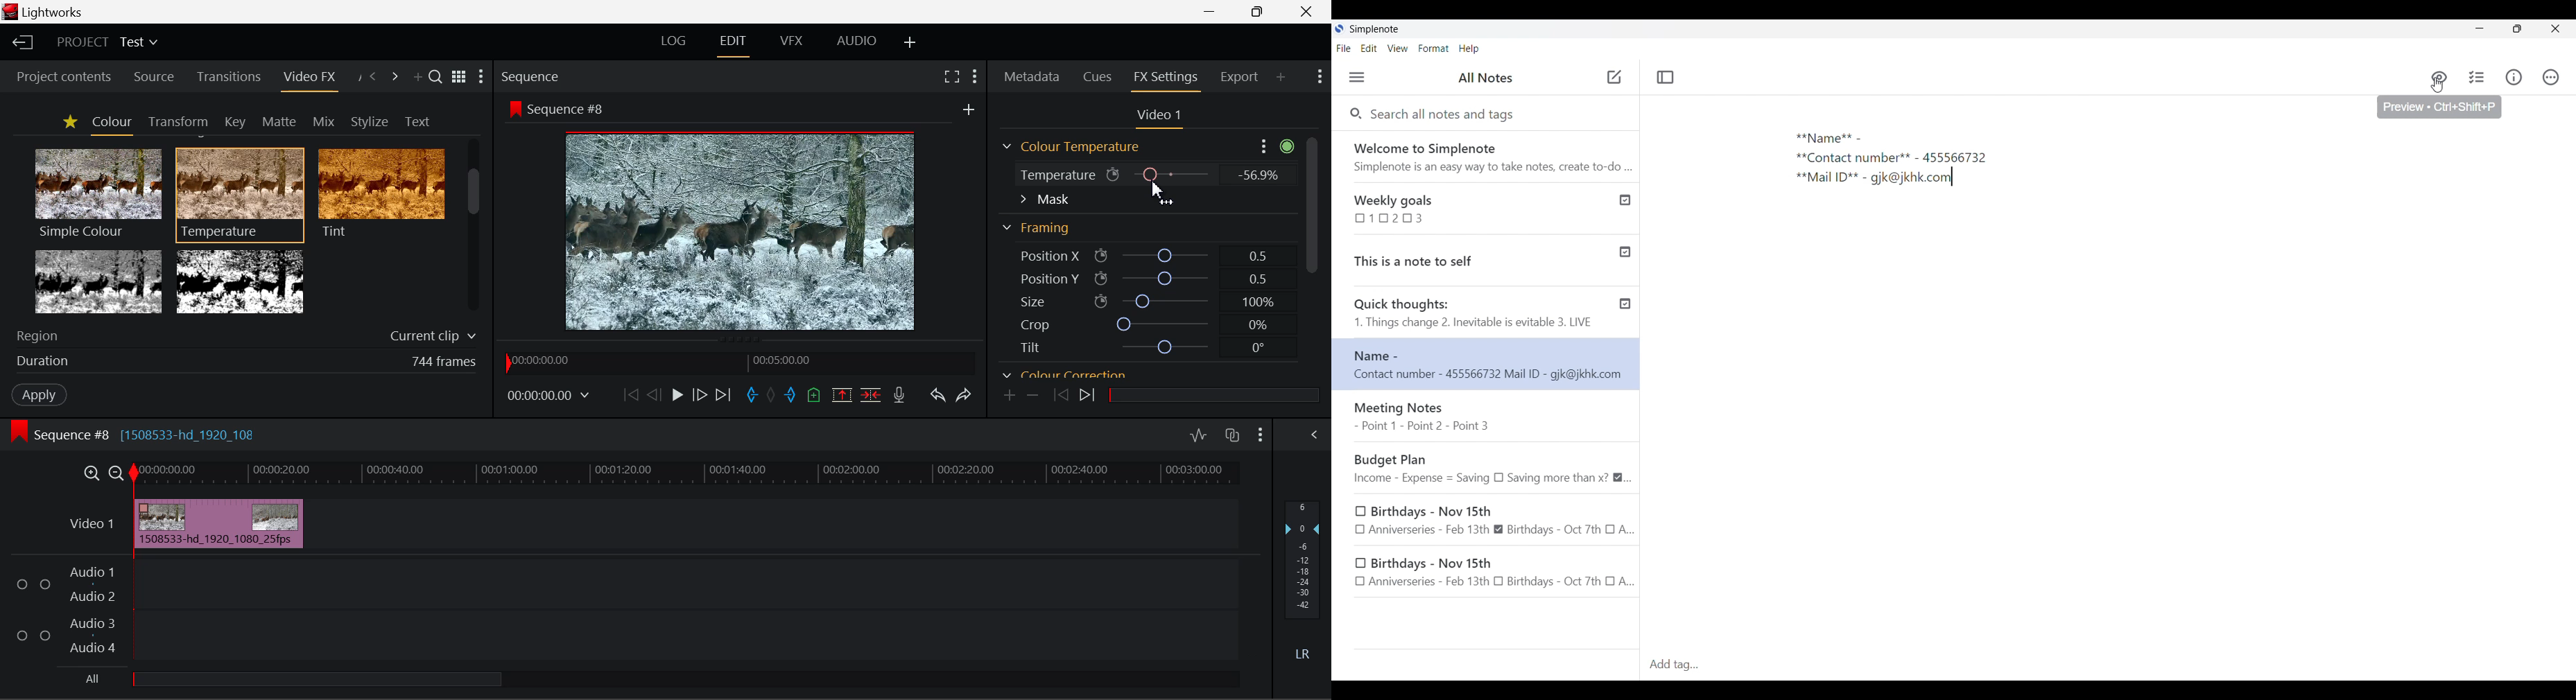 This screenshot has width=2576, height=700. What do you see at coordinates (481, 76) in the screenshot?
I see `Show Settings` at bounding box center [481, 76].